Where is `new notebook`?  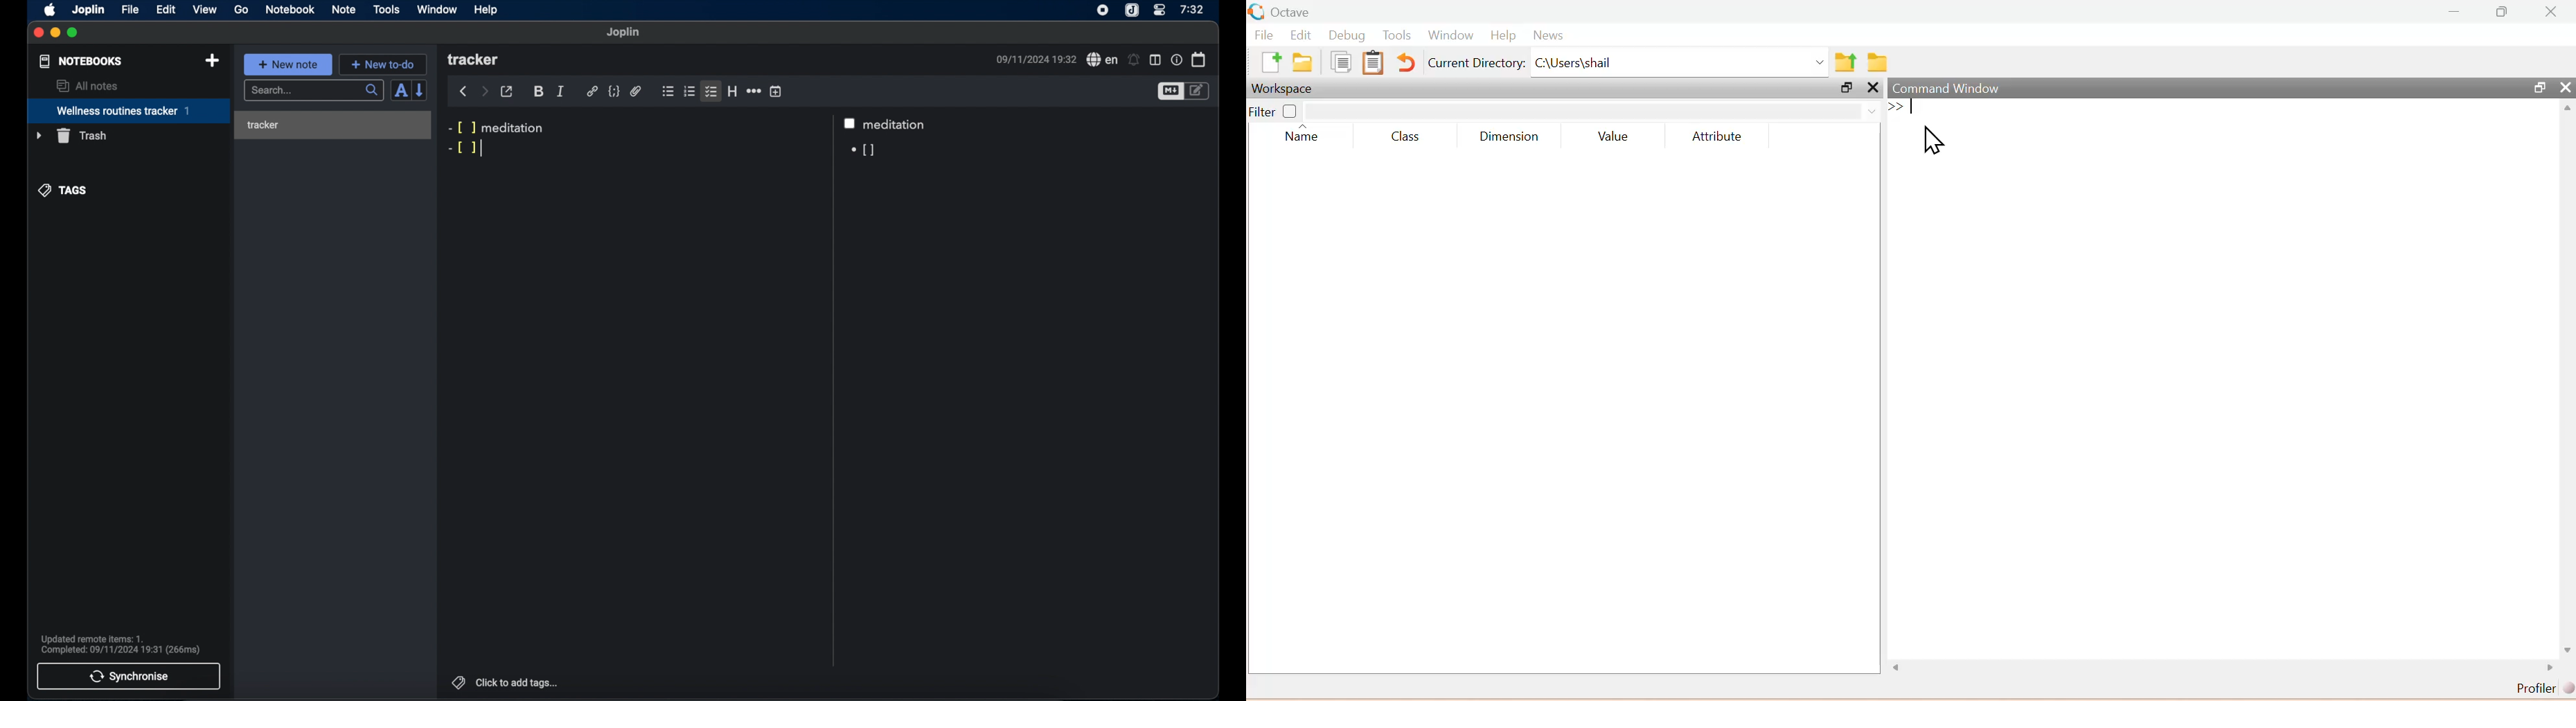
new notebook is located at coordinates (214, 61).